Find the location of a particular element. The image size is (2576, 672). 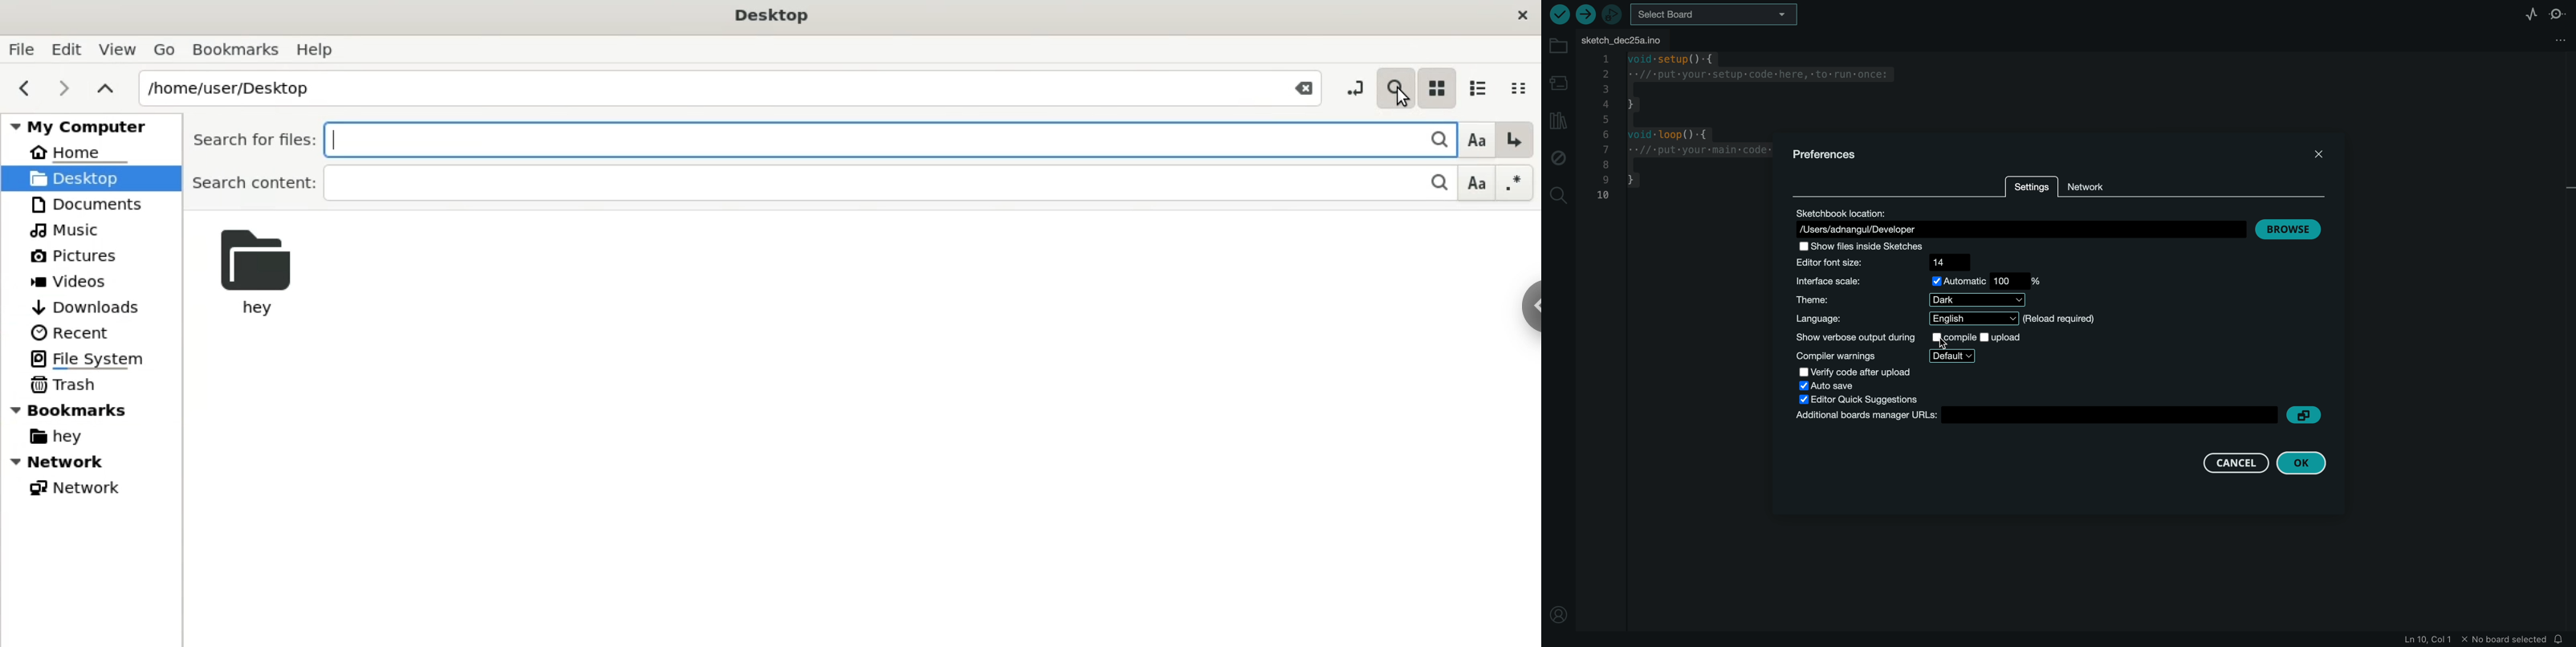

board  manager is located at coordinates (1560, 83).